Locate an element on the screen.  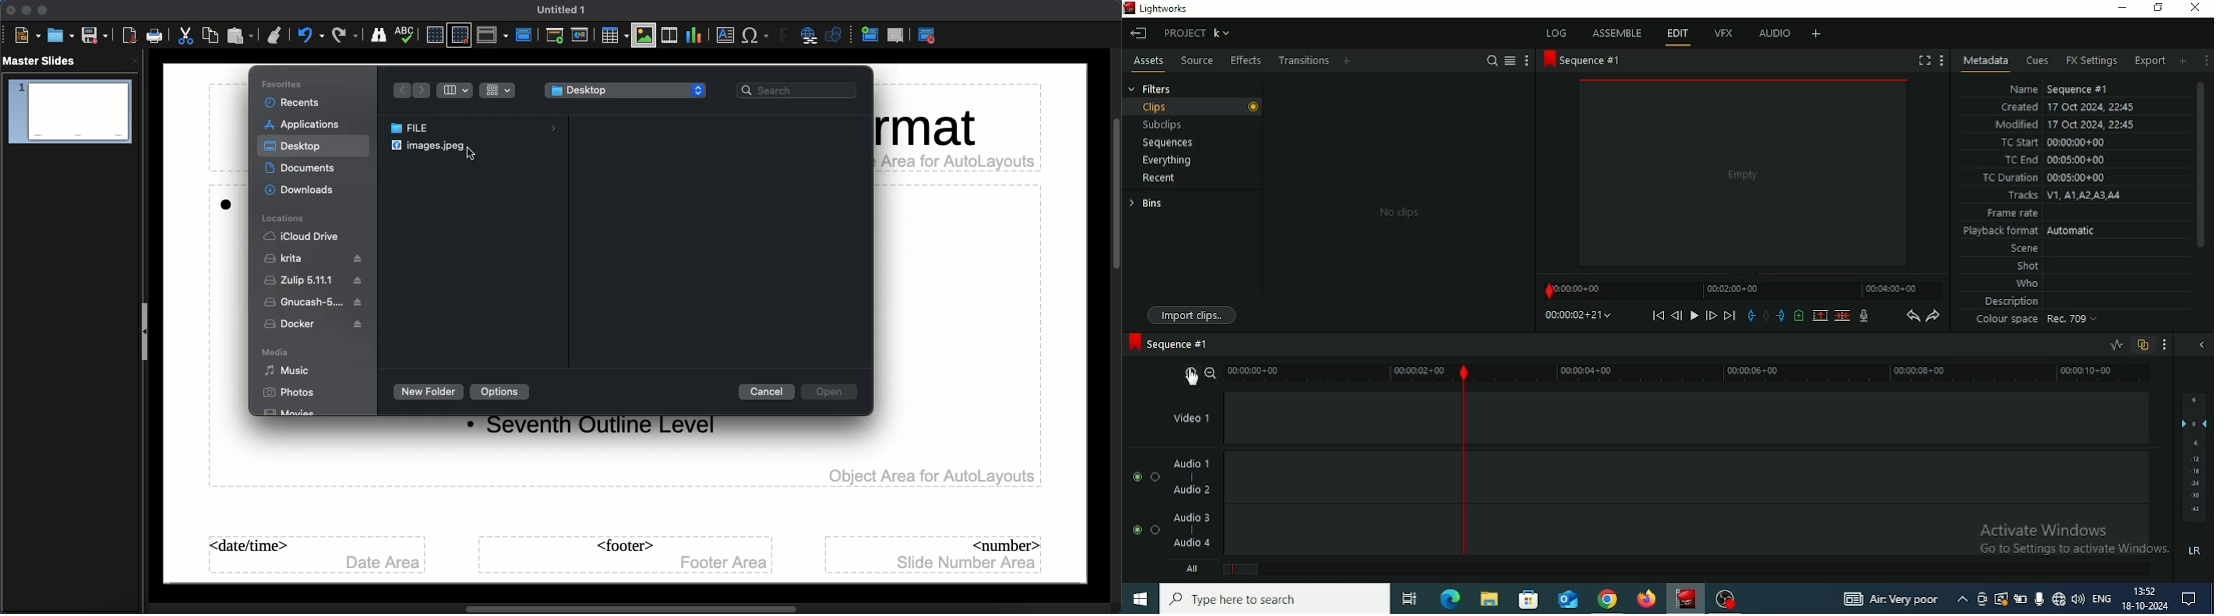
Delete master is located at coordinates (898, 36).